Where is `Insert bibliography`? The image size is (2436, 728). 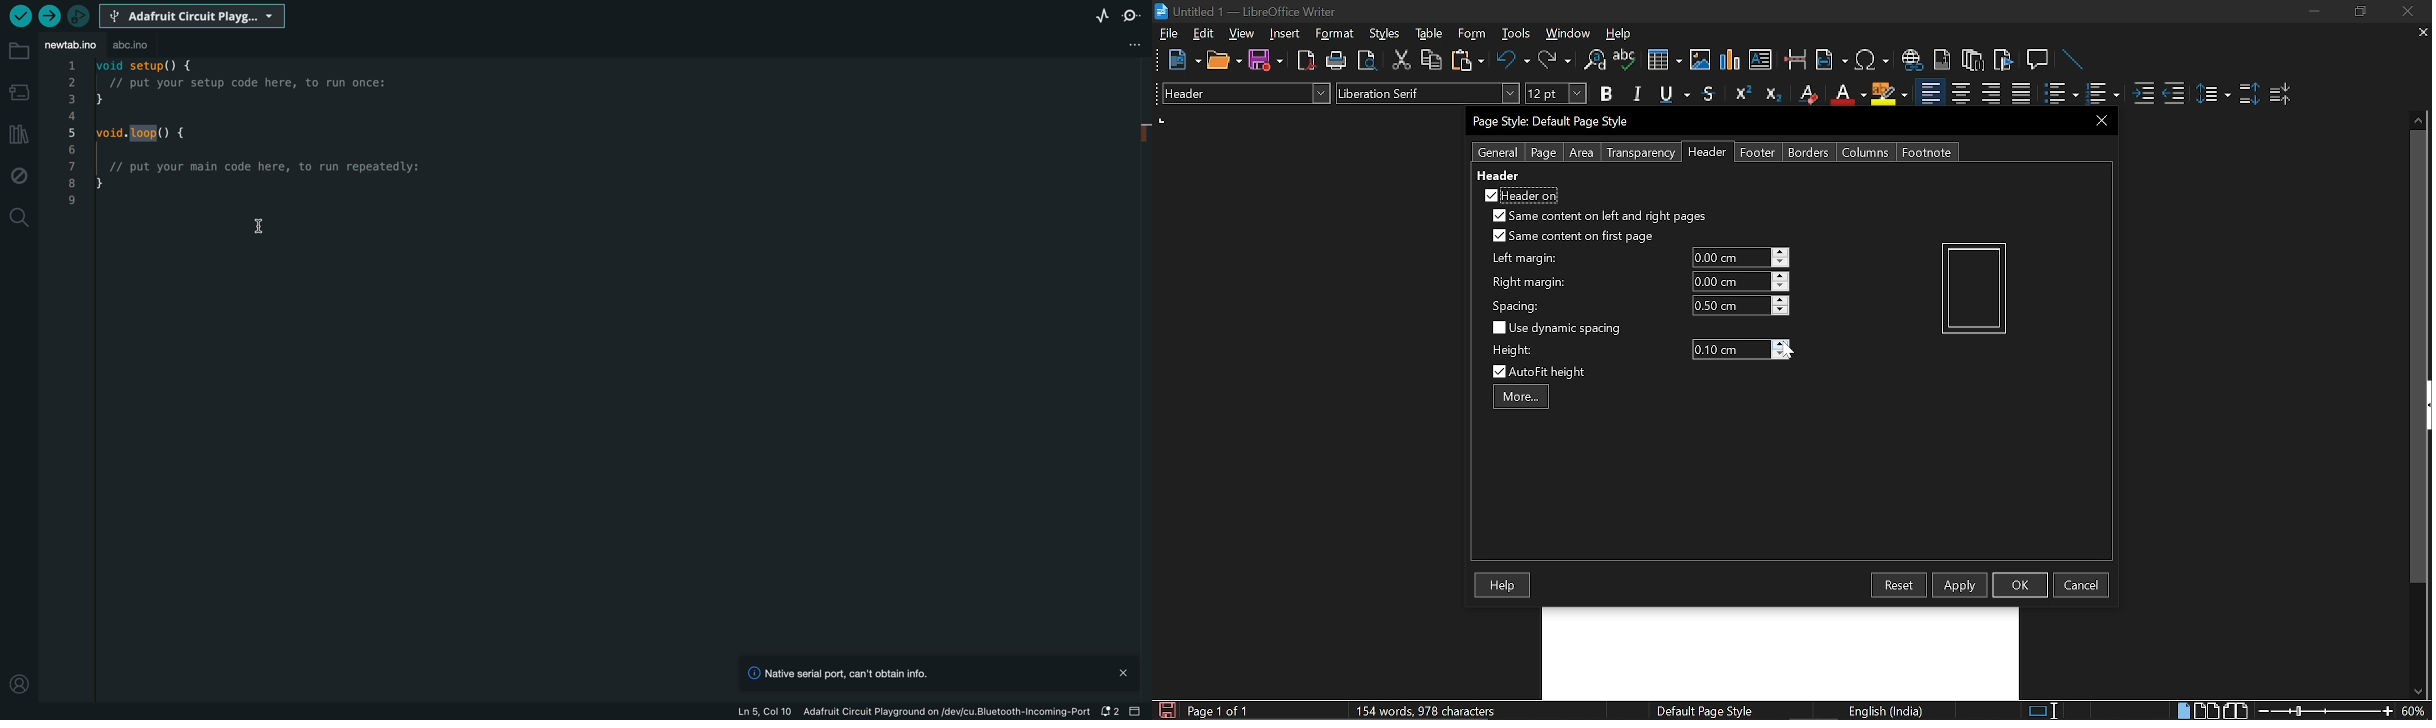 Insert bibliography is located at coordinates (2004, 61).